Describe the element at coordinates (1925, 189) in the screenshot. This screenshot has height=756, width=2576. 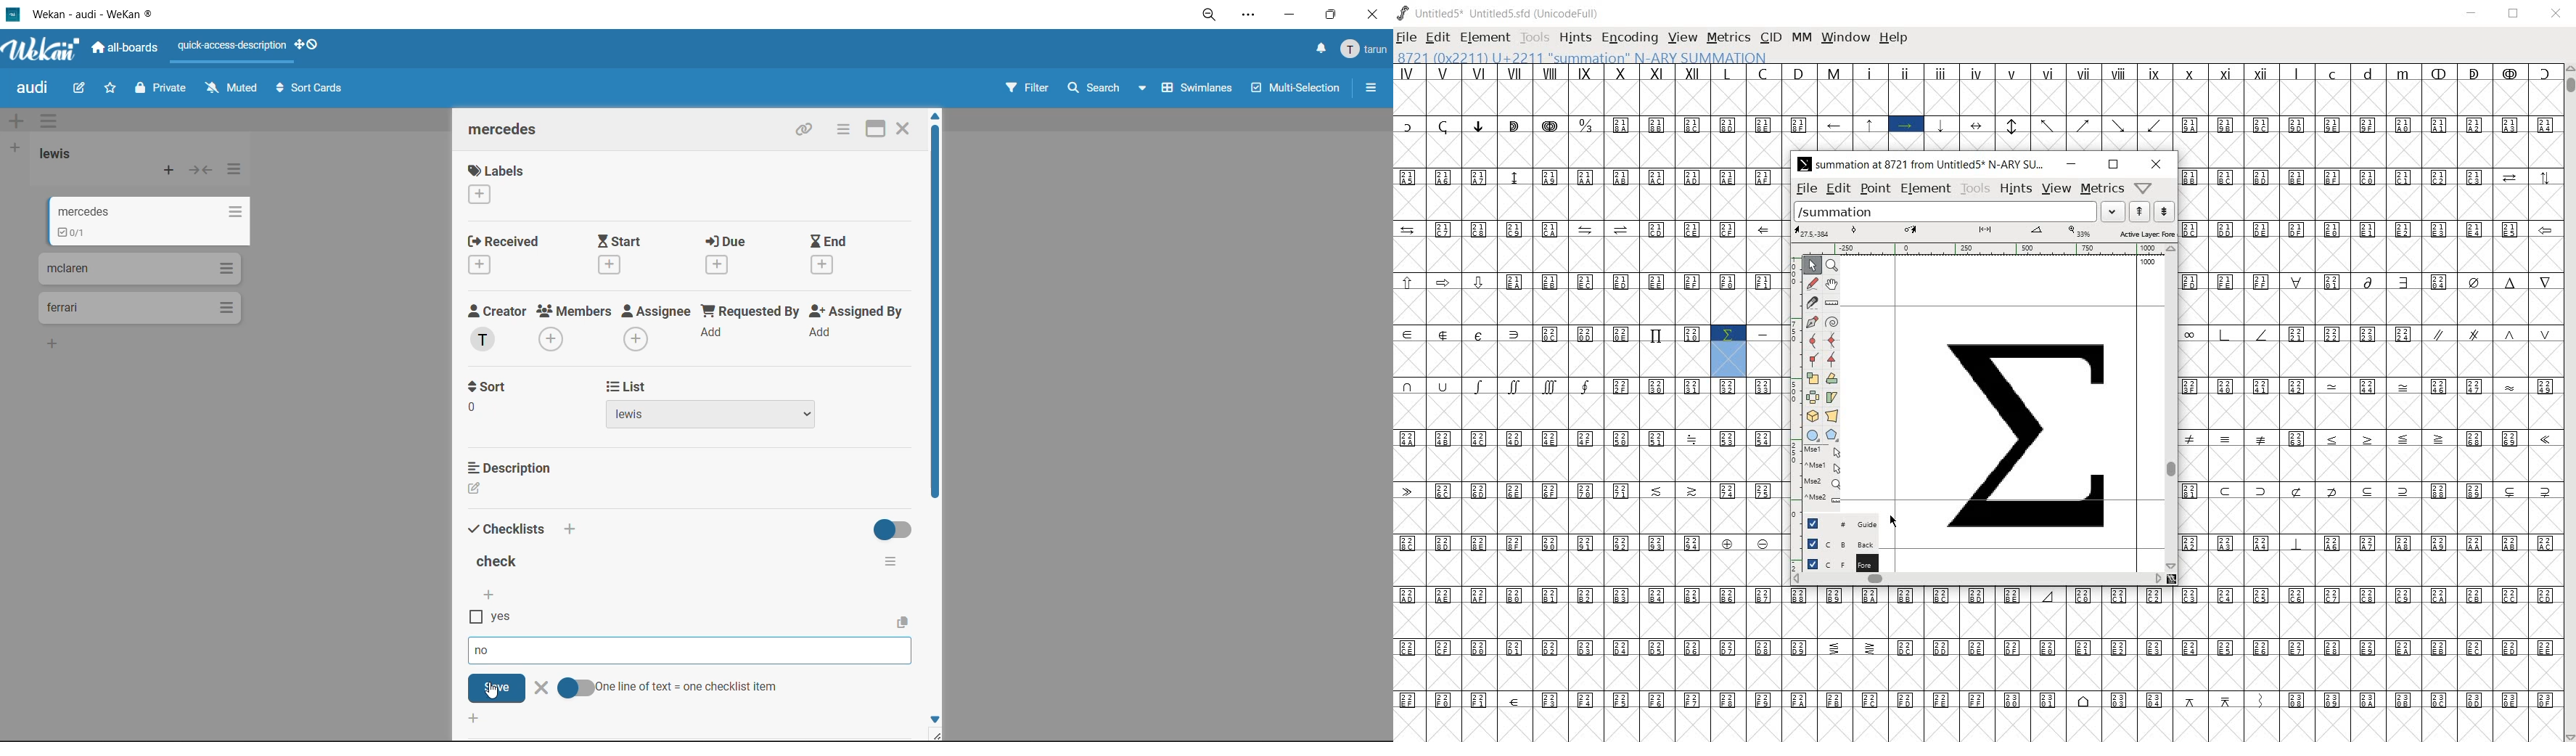
I see `element` at that location.